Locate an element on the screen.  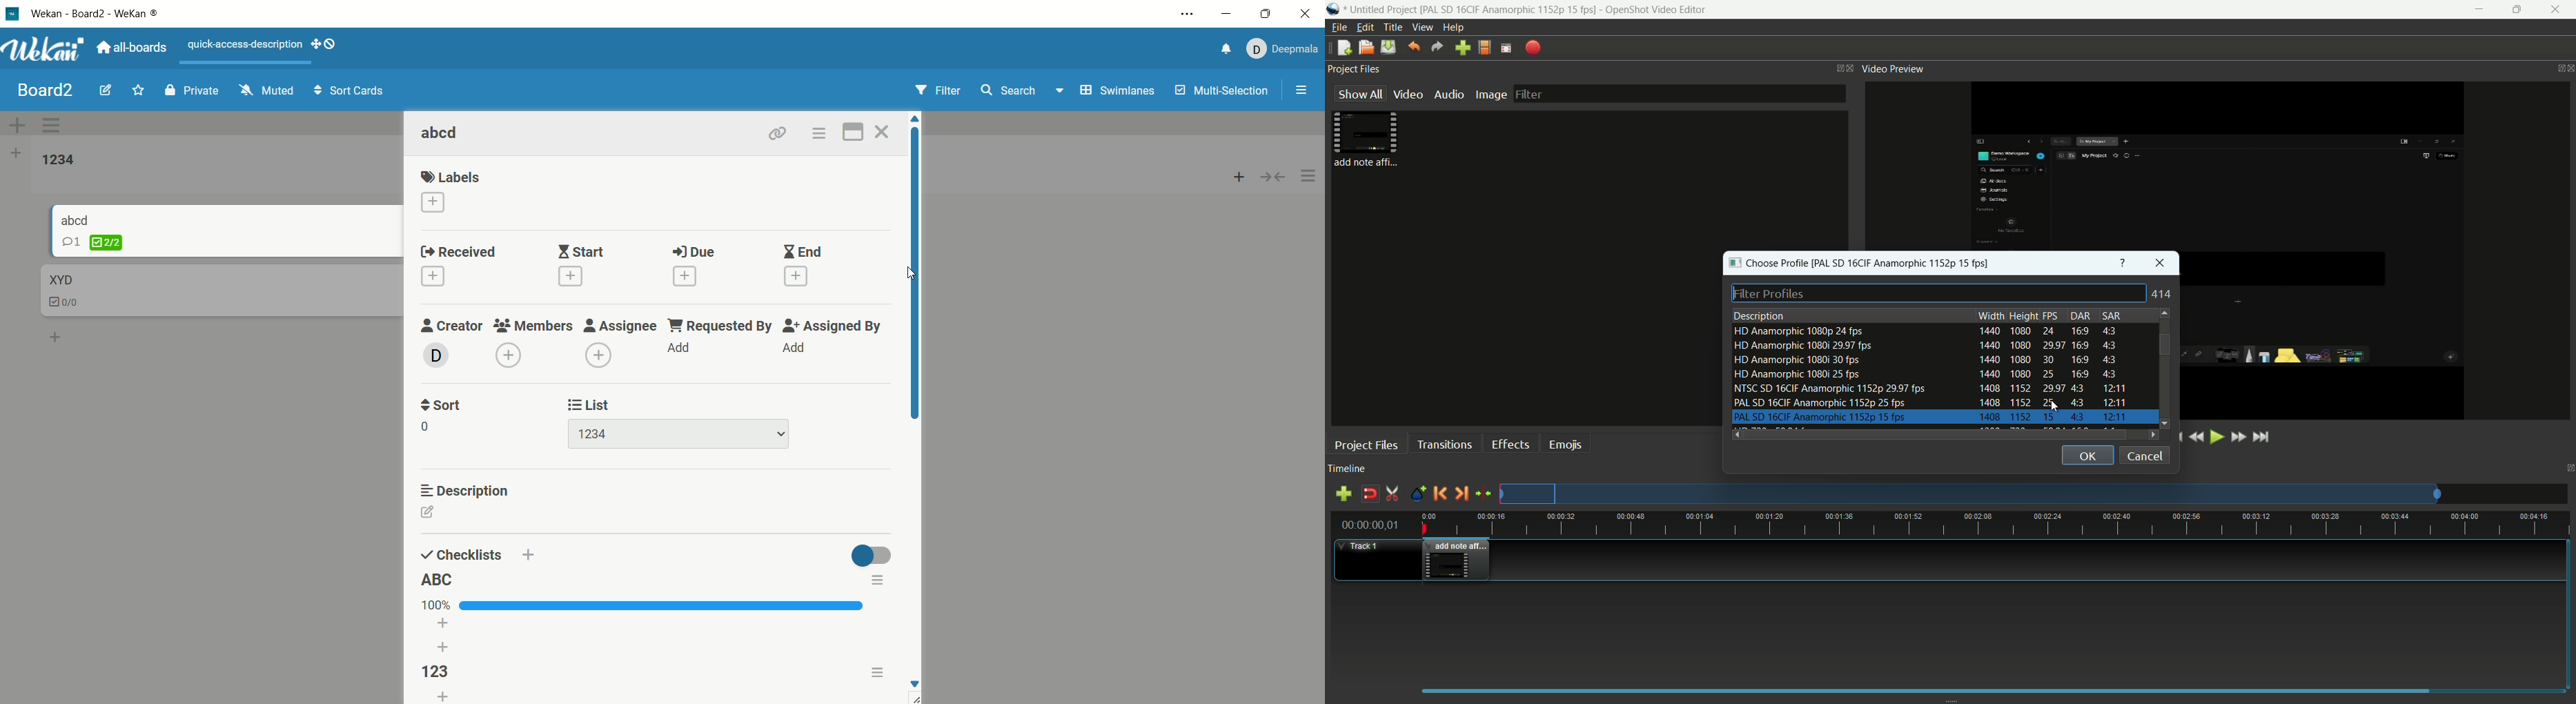
requested by is located at coordinates (718, 325).